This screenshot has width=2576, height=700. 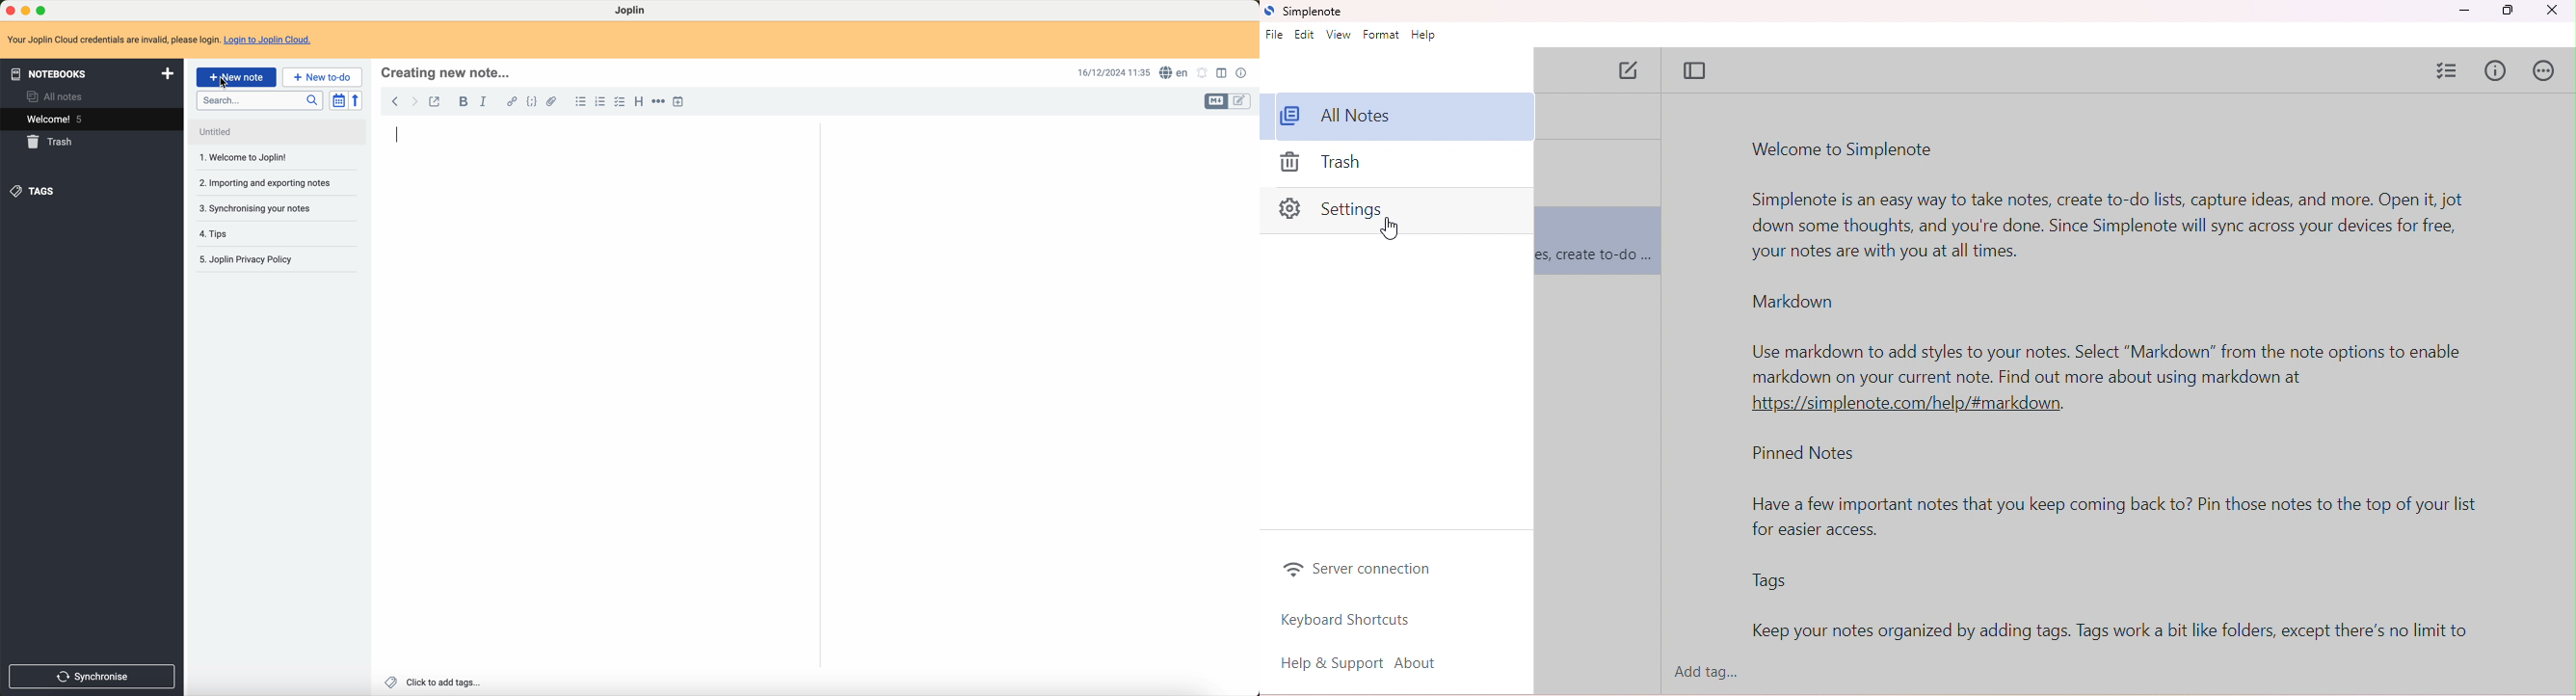 I want to click on notebooks, so click(x=90, y=73).